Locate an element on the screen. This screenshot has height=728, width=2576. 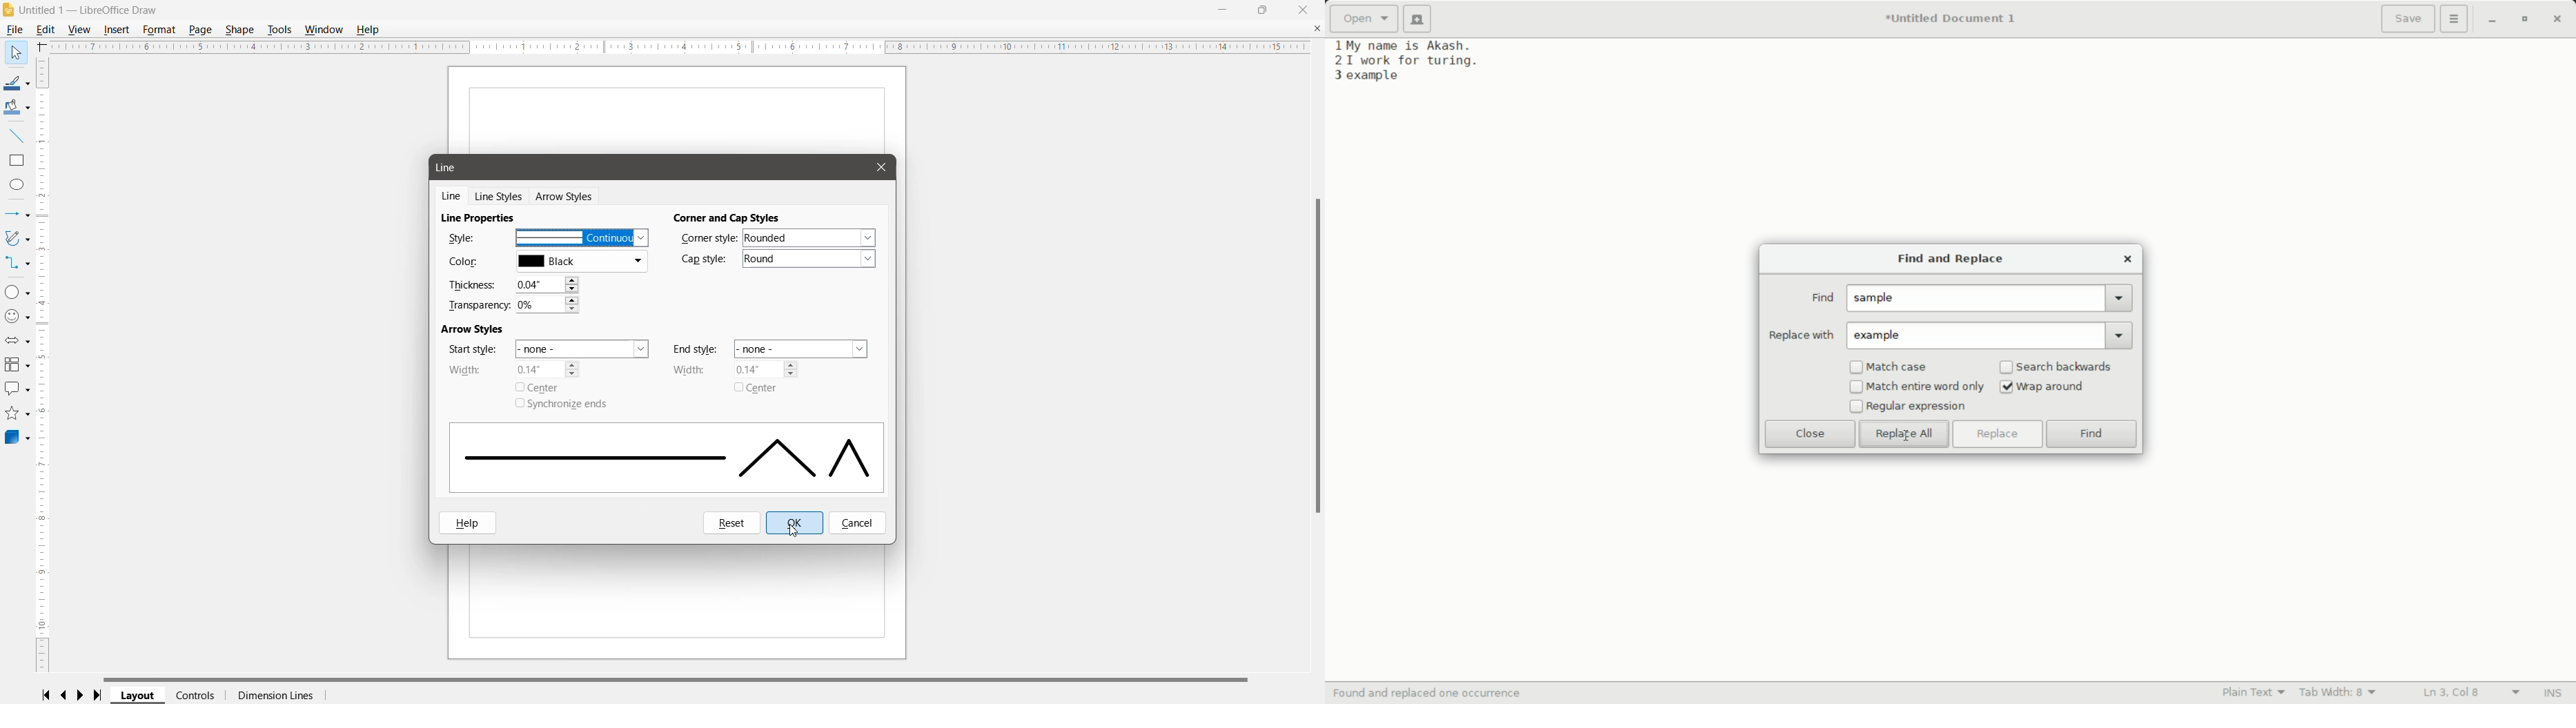
Dimension Lines is located at coordinates (275, 696).